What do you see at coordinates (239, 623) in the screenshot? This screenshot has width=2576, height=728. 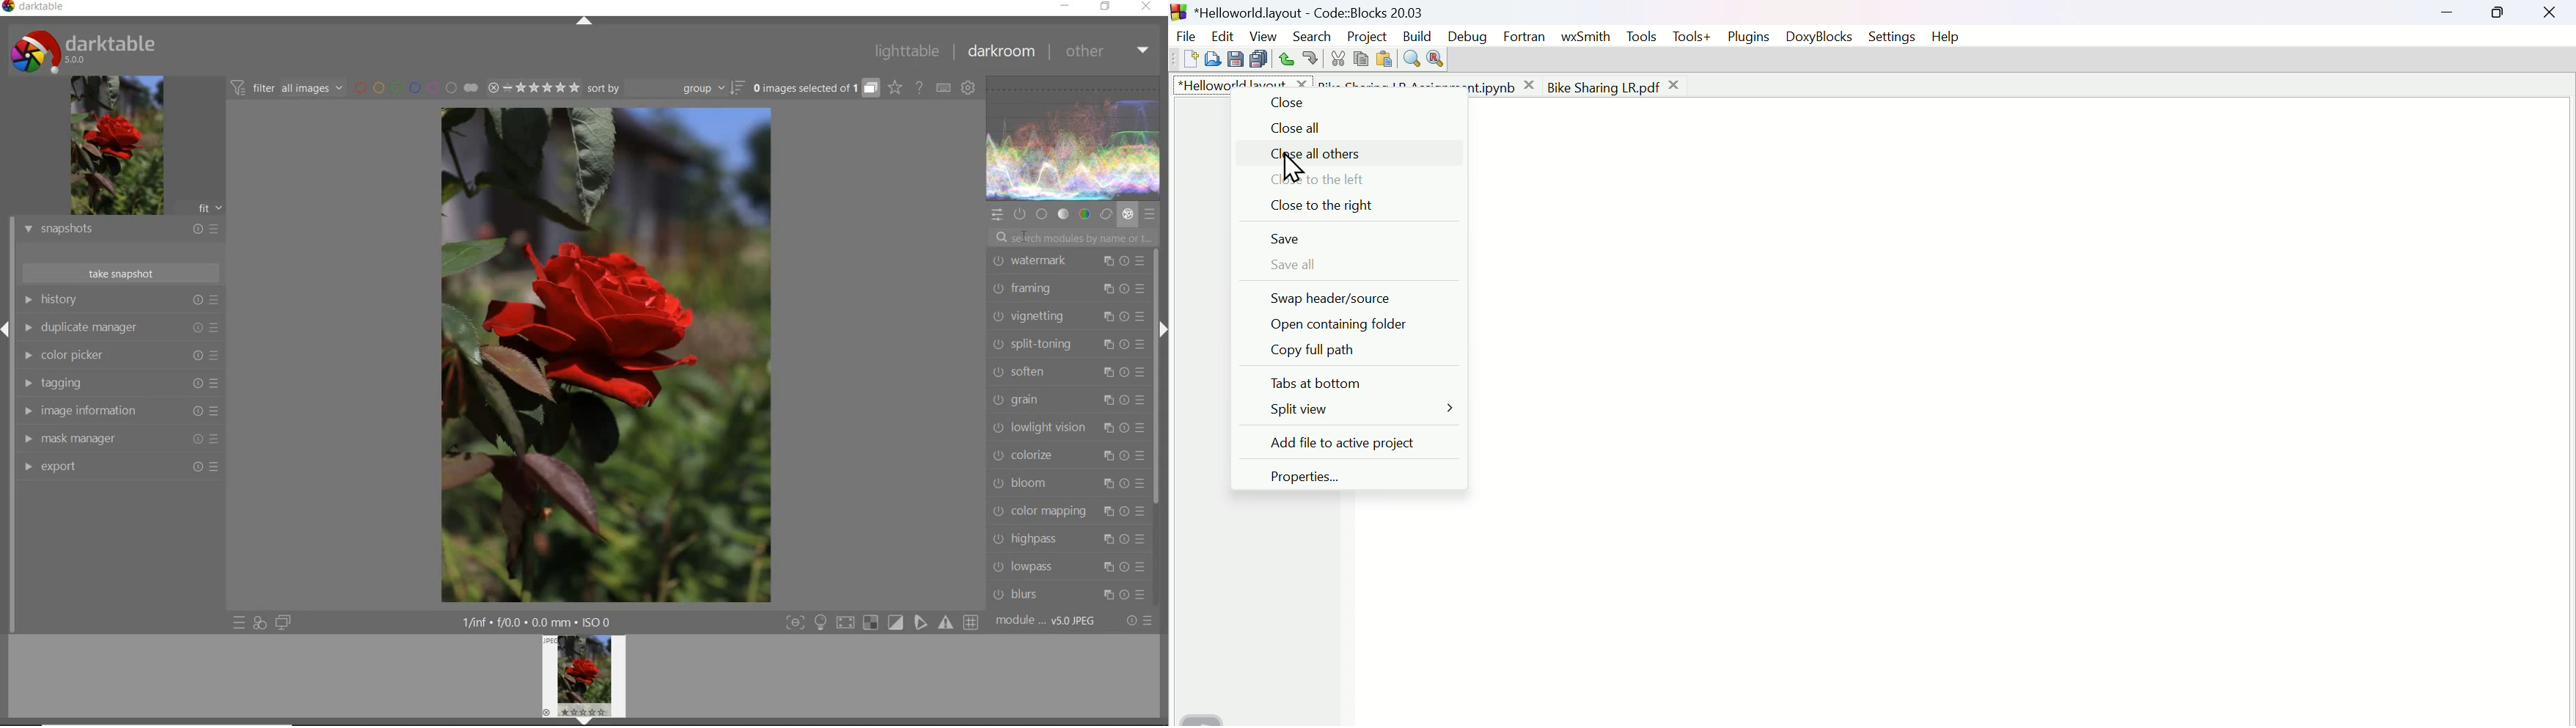 I see `quick access to presets` at bounding box center [239, 623].